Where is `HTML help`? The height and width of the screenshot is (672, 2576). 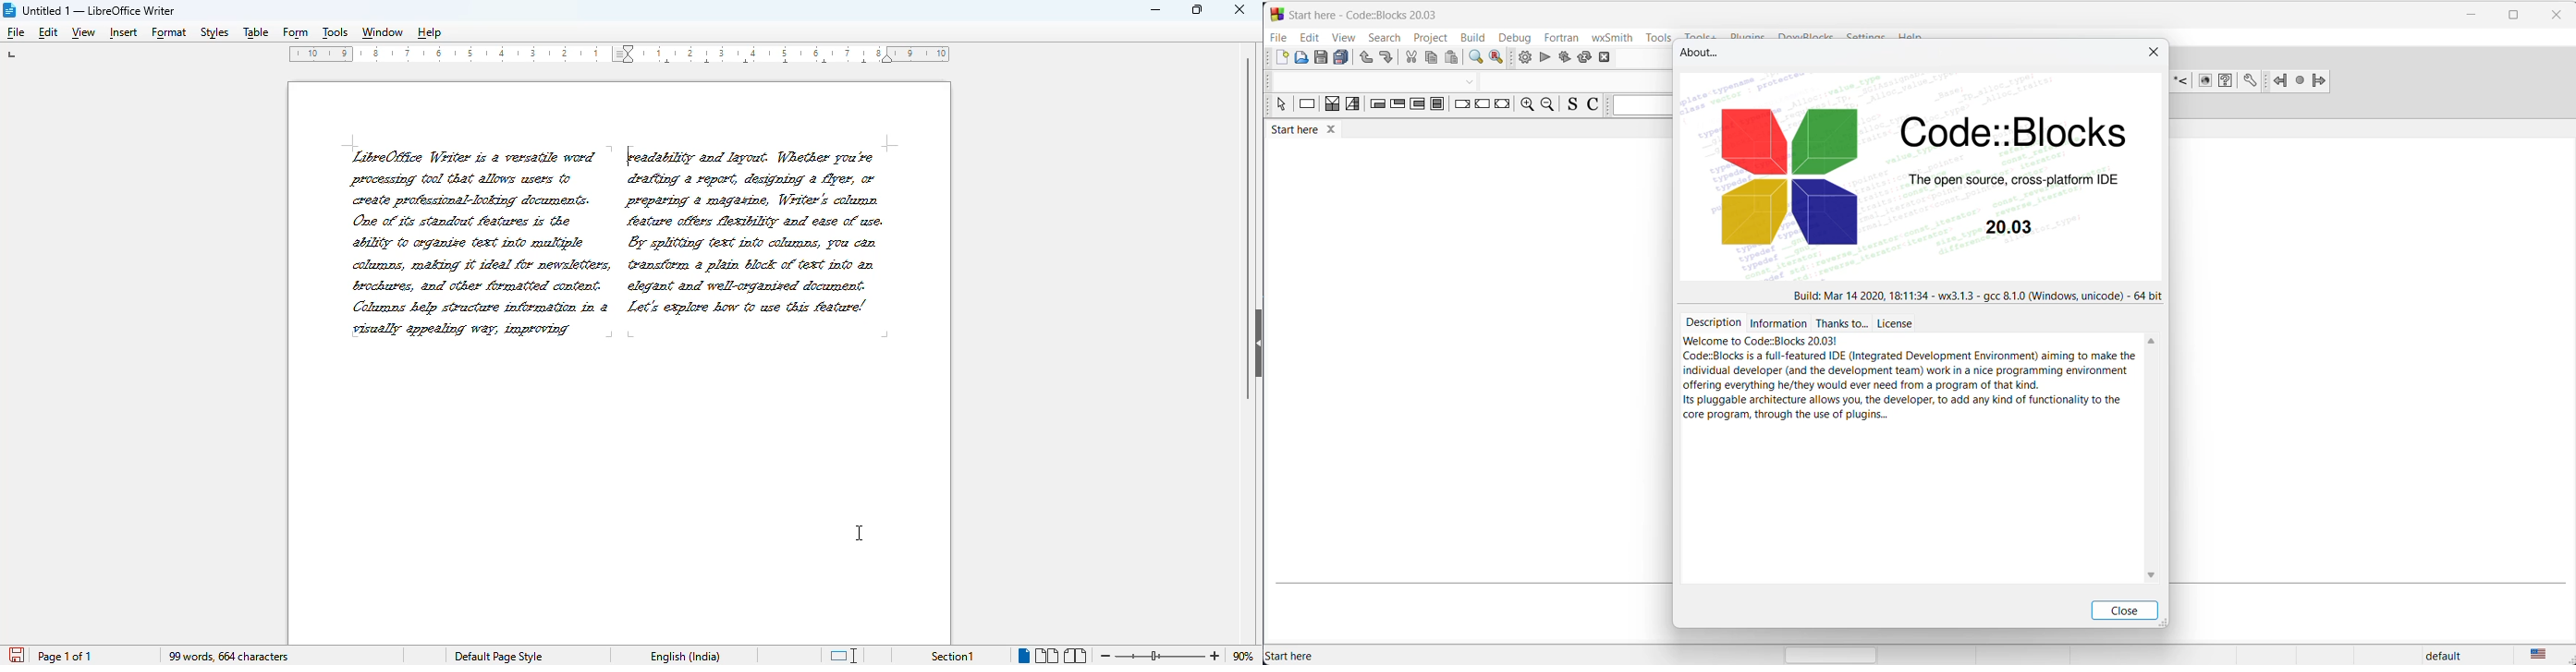 HTML help is located at coordinates (2227, 82).